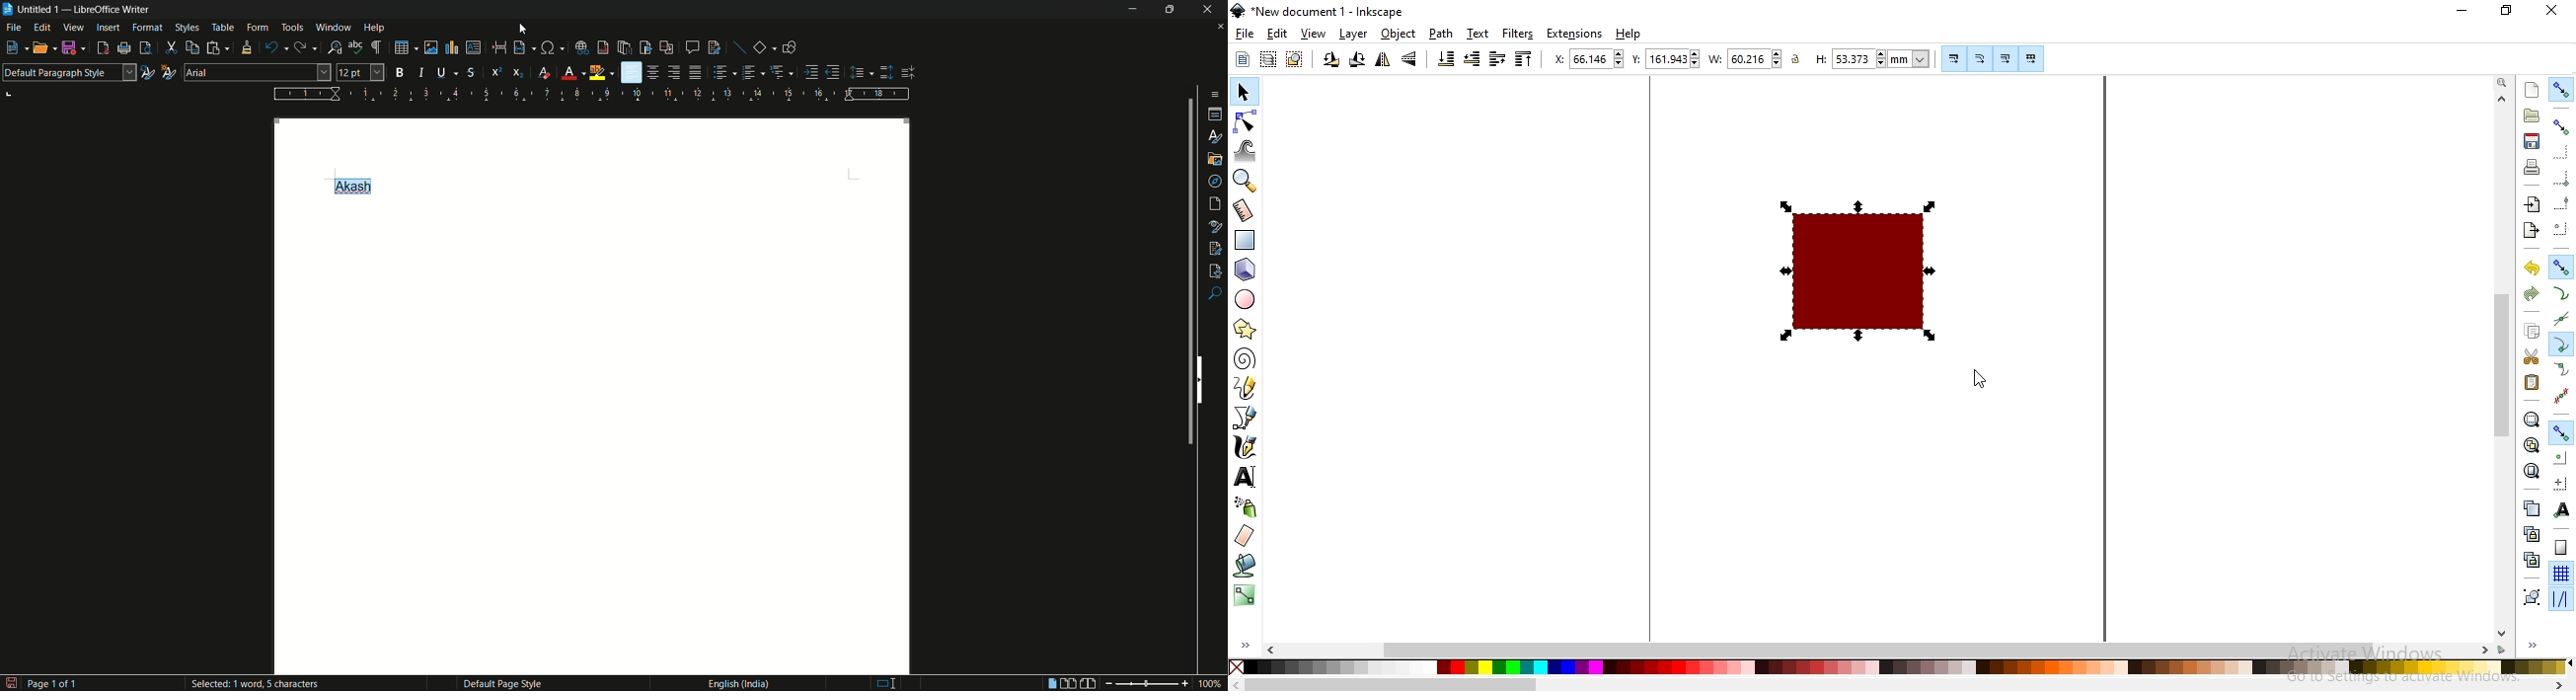  I want to click on subscript, so click(519, 73).